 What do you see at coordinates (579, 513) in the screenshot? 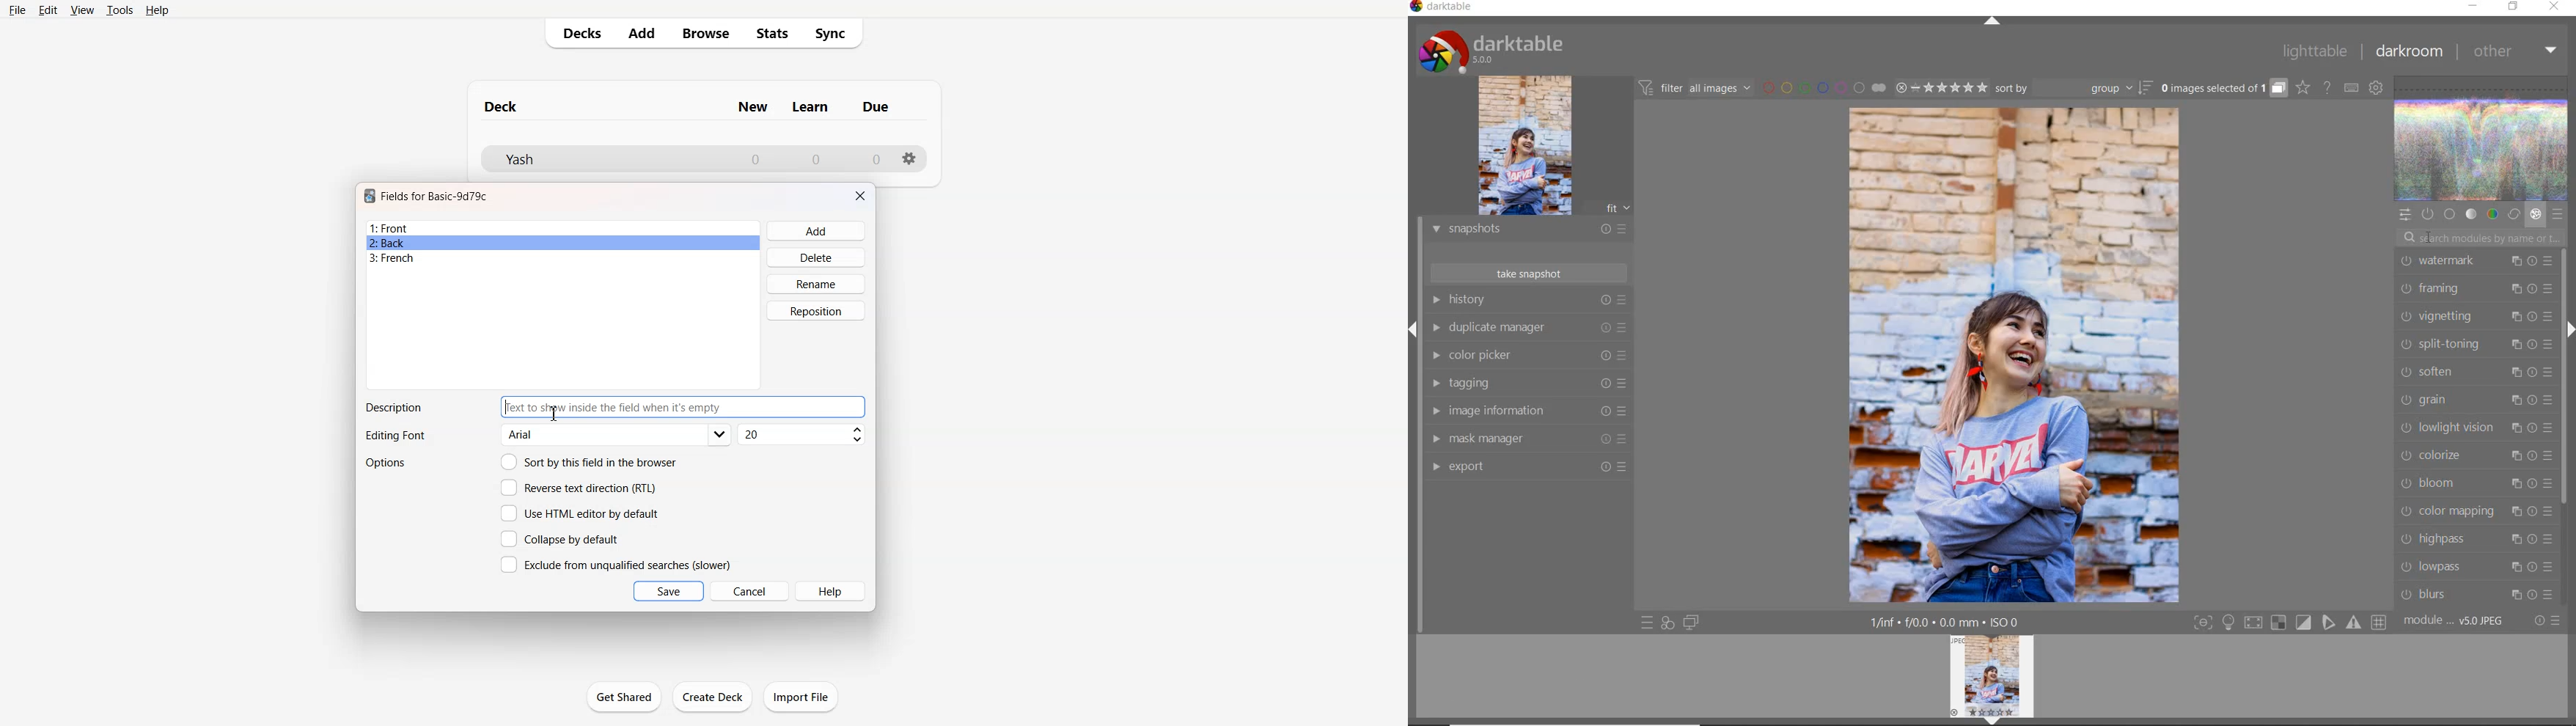
I see `Use HTML editor by default` at bounding box center [579, 513].